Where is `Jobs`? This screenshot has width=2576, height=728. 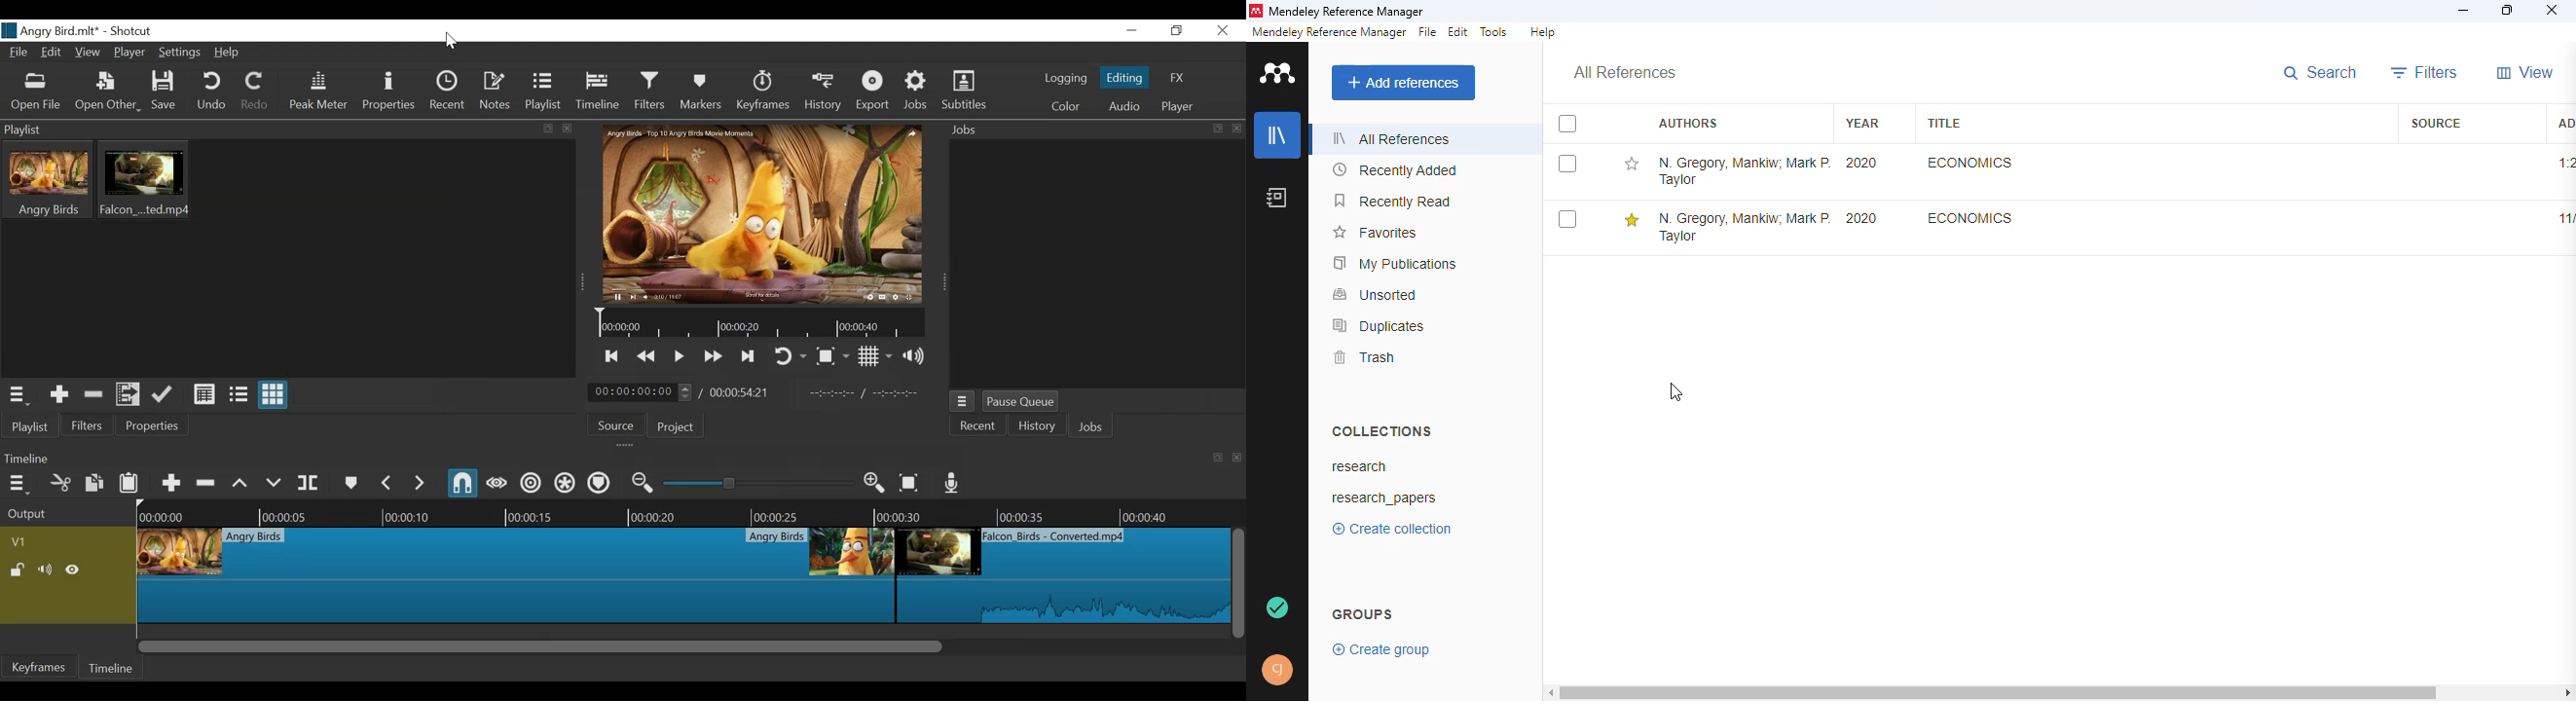
Jobs is located at coordinates (917, 91).